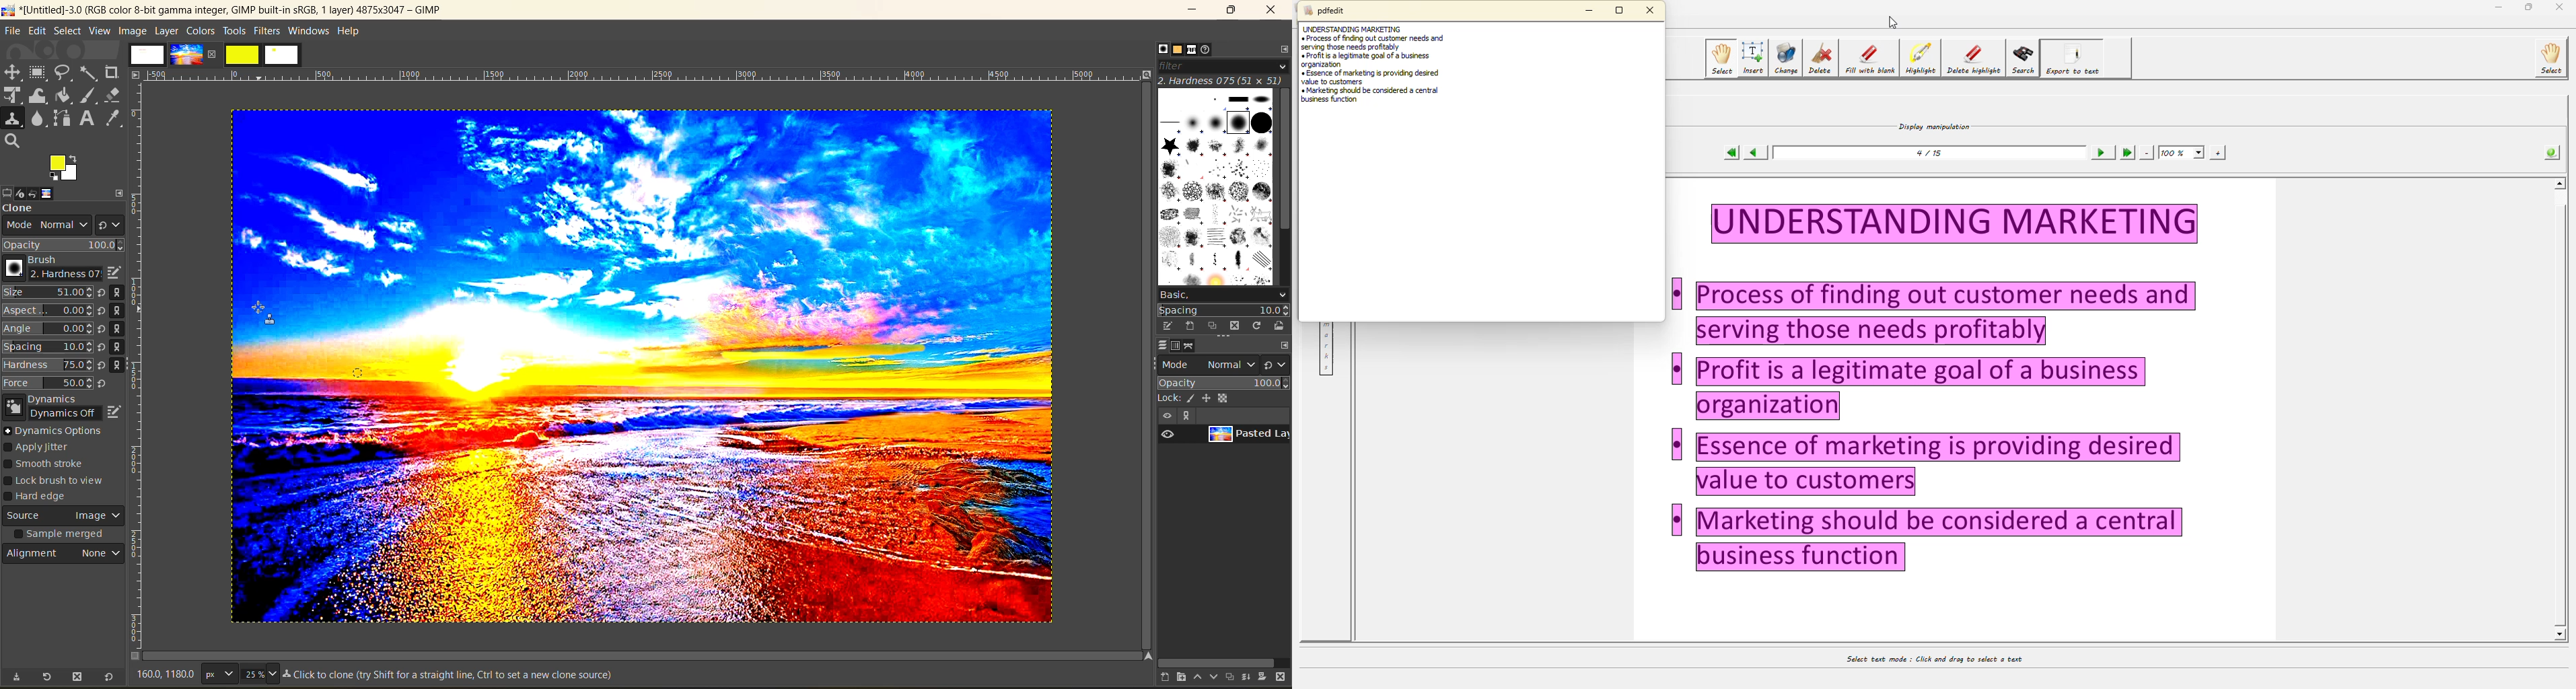  Describe the element at coordinates (1221, 65) in the screenshot. I see `filter` at that location.